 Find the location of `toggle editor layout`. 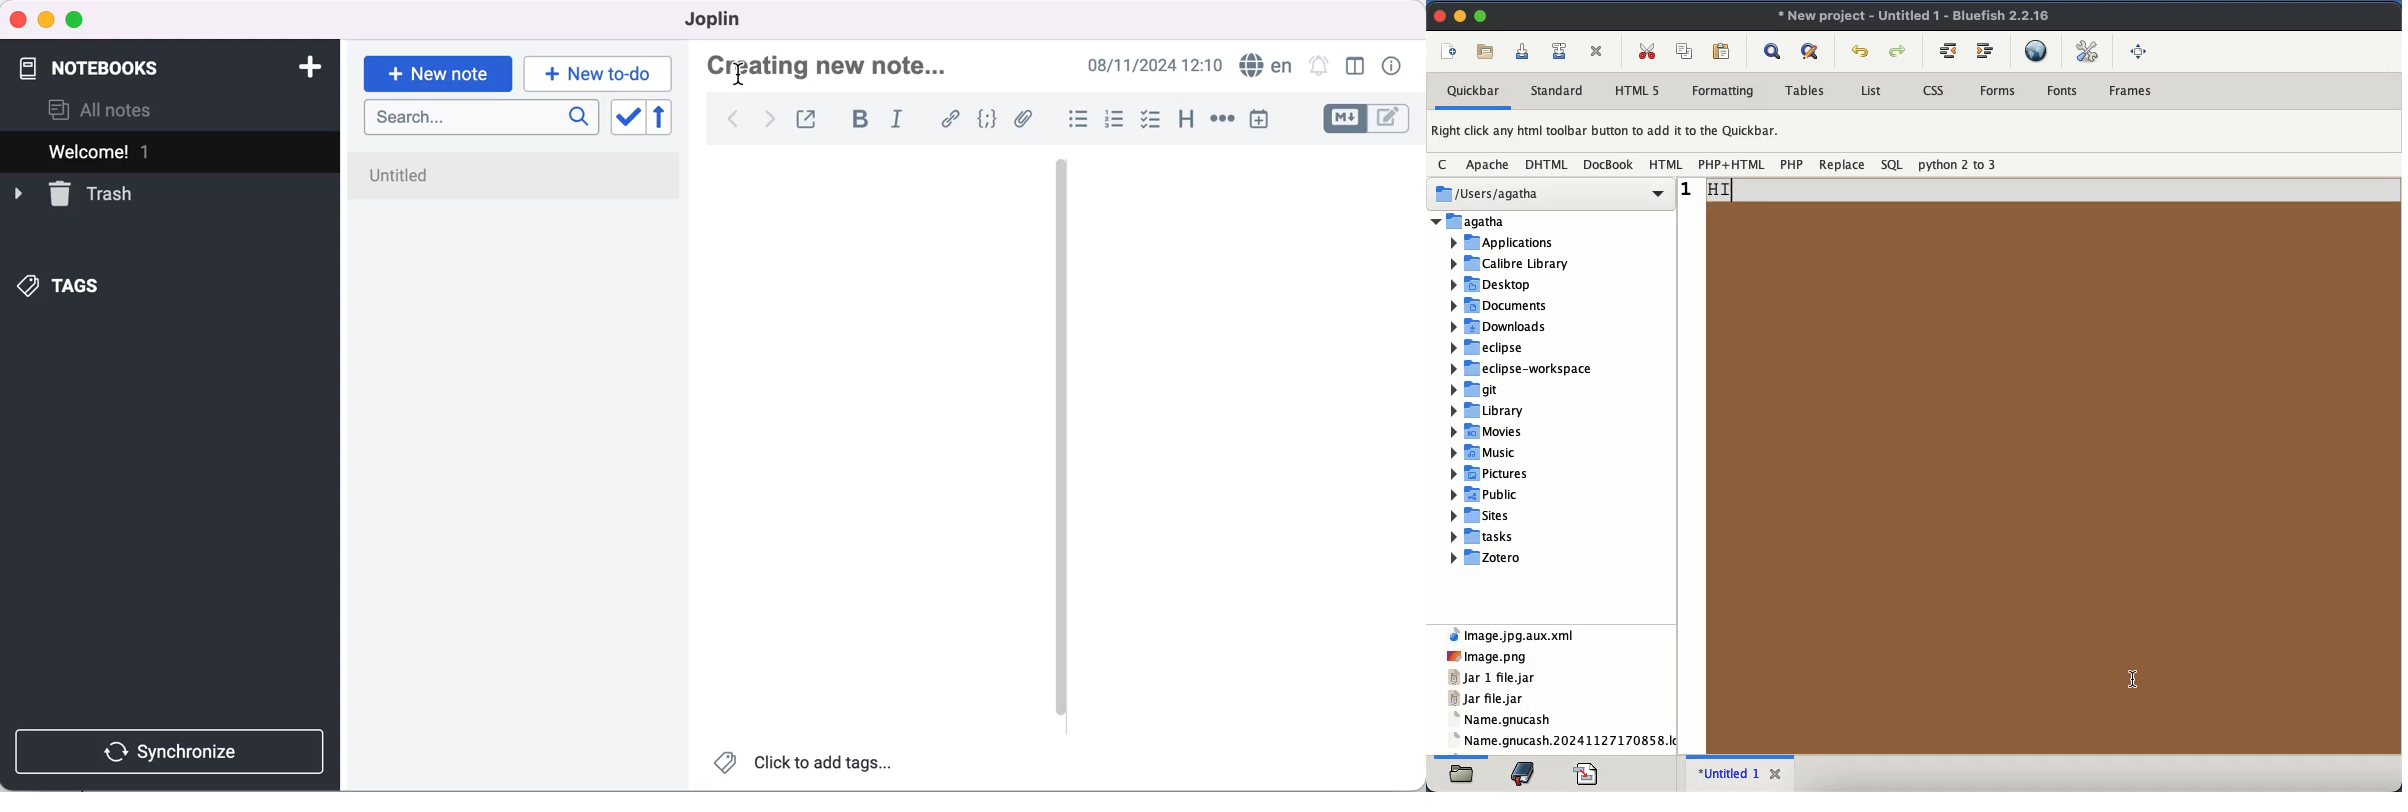

toggle editor layout is located at coordinates (1353, 68).